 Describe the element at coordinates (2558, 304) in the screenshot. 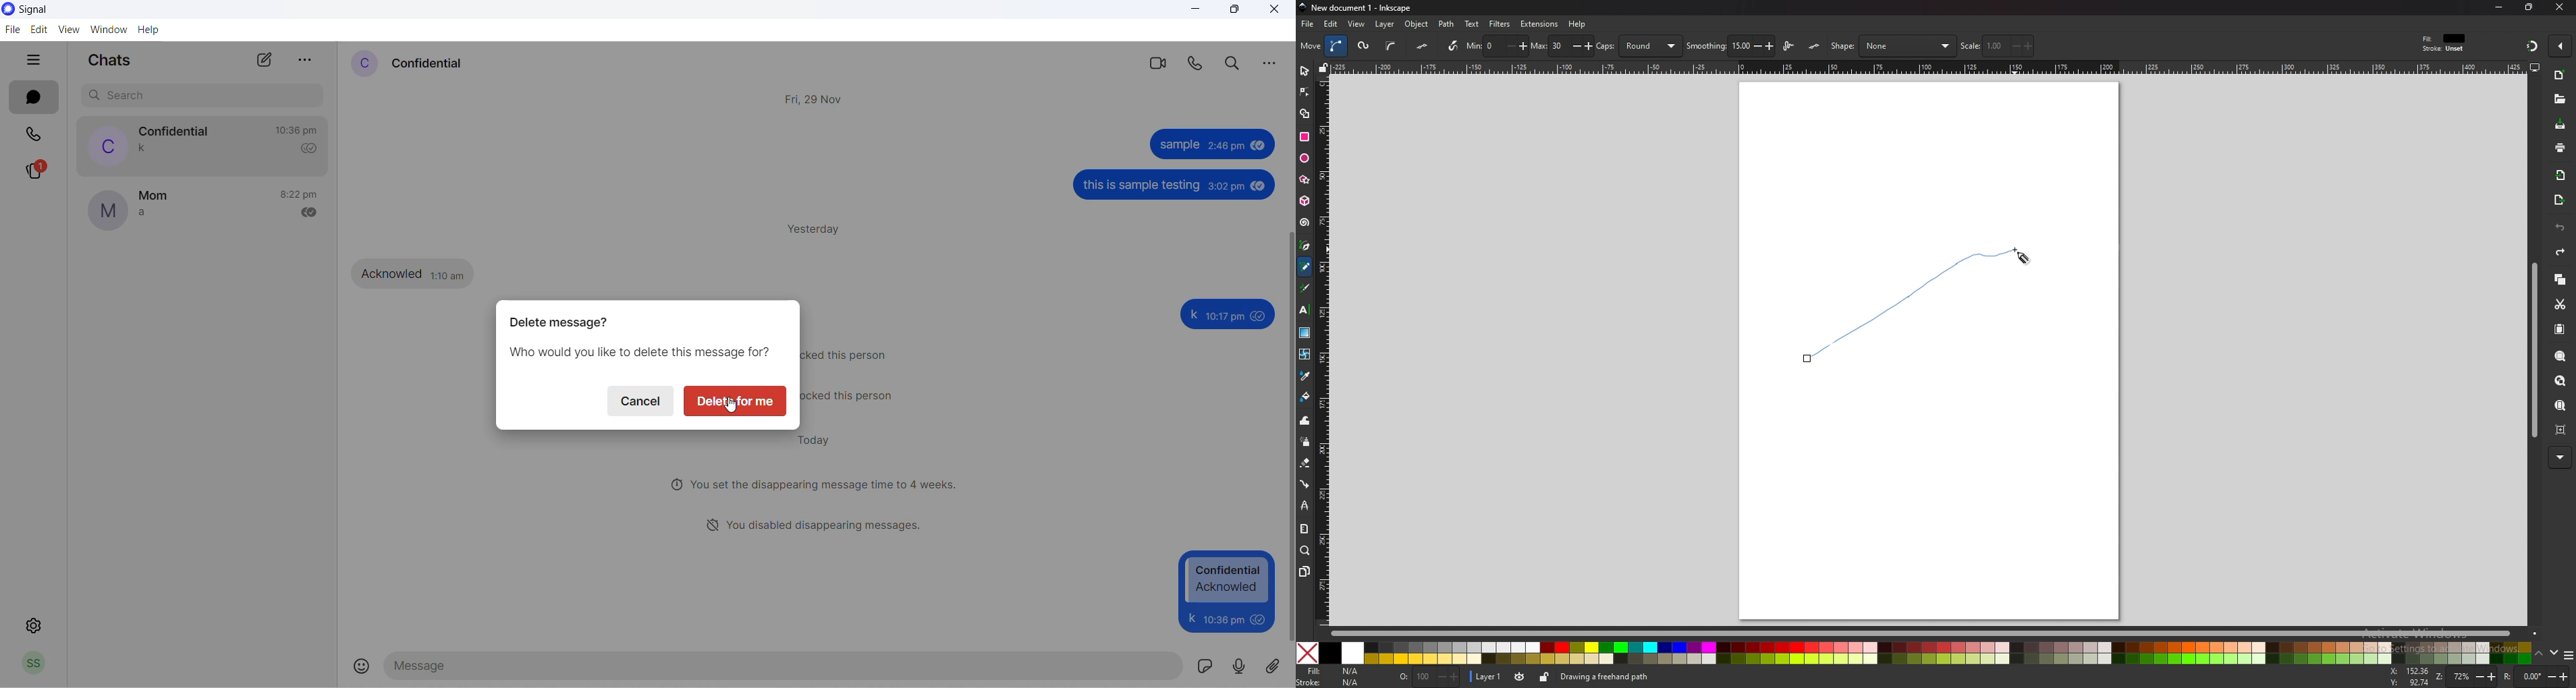

I see `cut` at that location.